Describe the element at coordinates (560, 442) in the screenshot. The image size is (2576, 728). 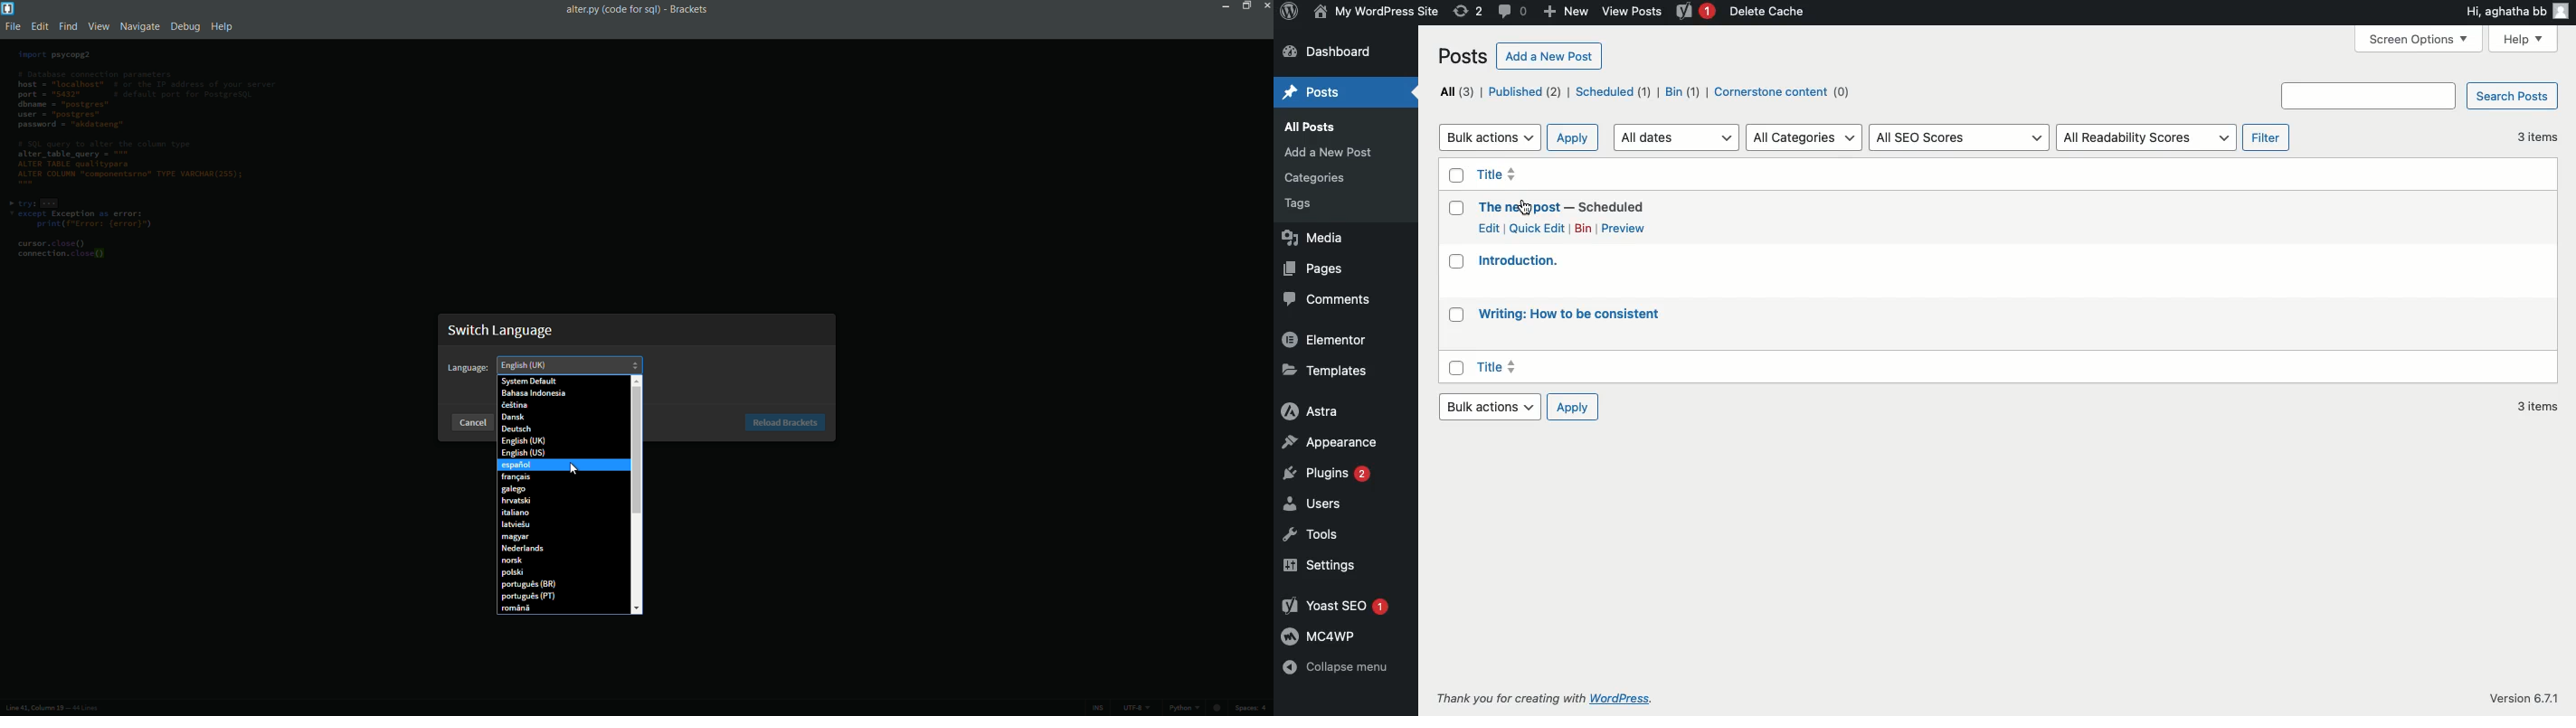
I see `English (UK)` at that location.